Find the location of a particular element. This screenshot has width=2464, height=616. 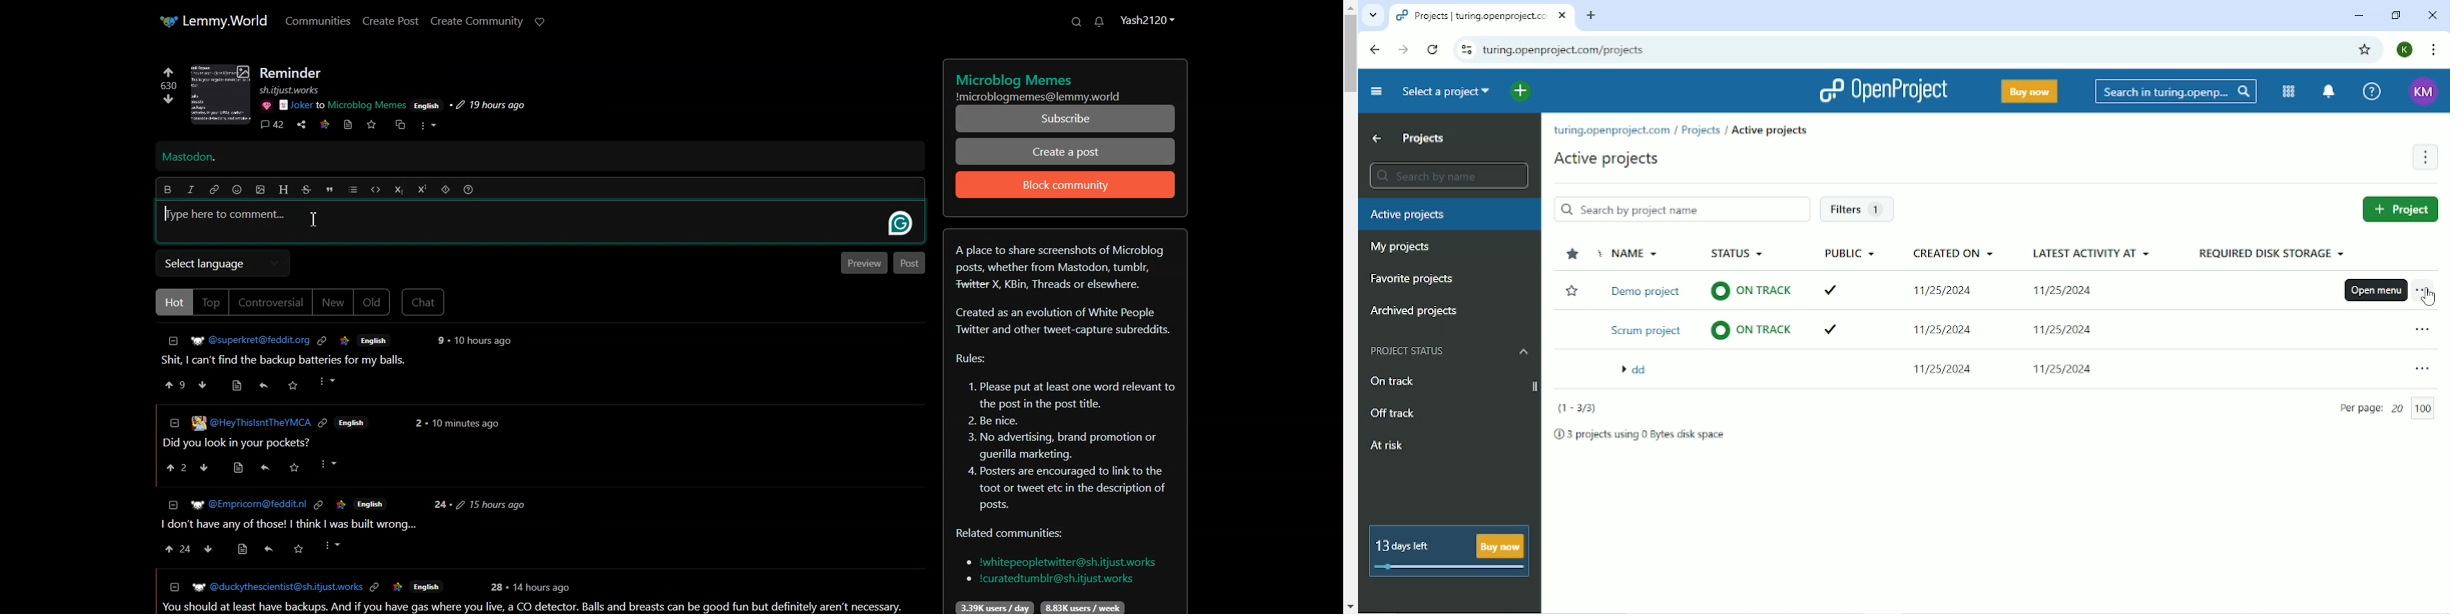

RB @HeyThislsntTheYMCA @ is located at coordinates (251, 422).